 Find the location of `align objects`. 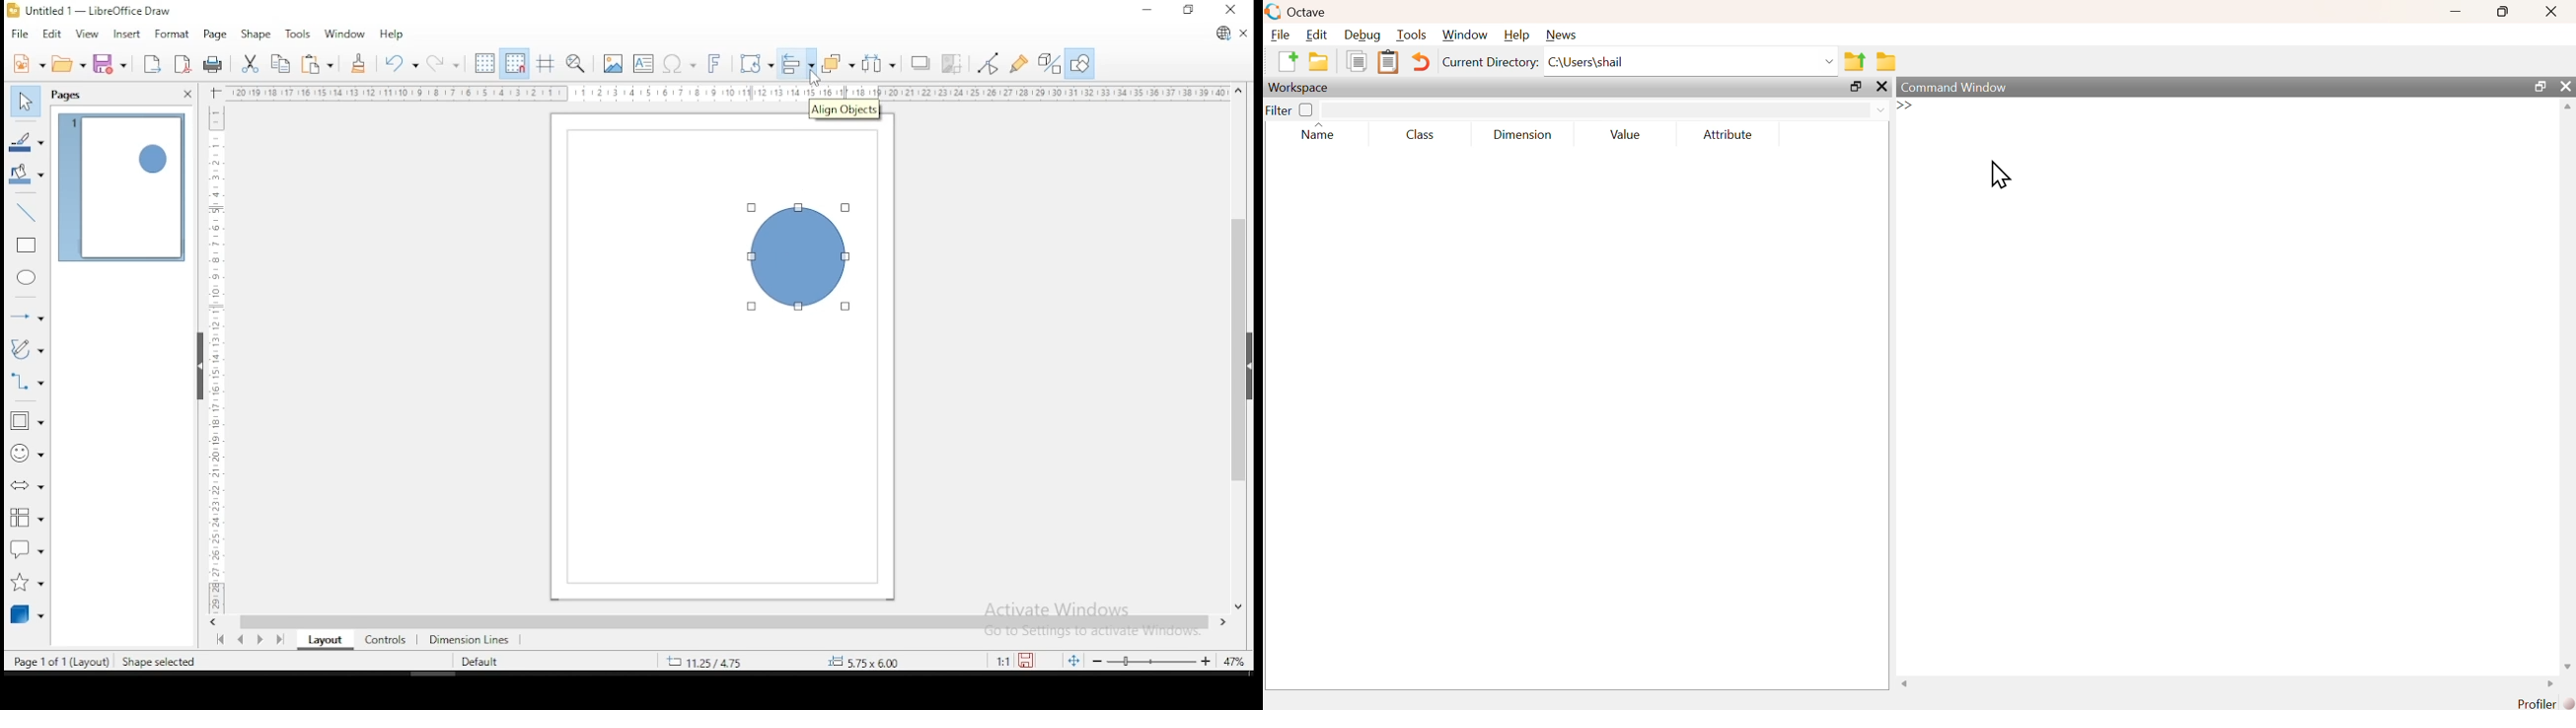

align objects is located at coordinates (795, 64).